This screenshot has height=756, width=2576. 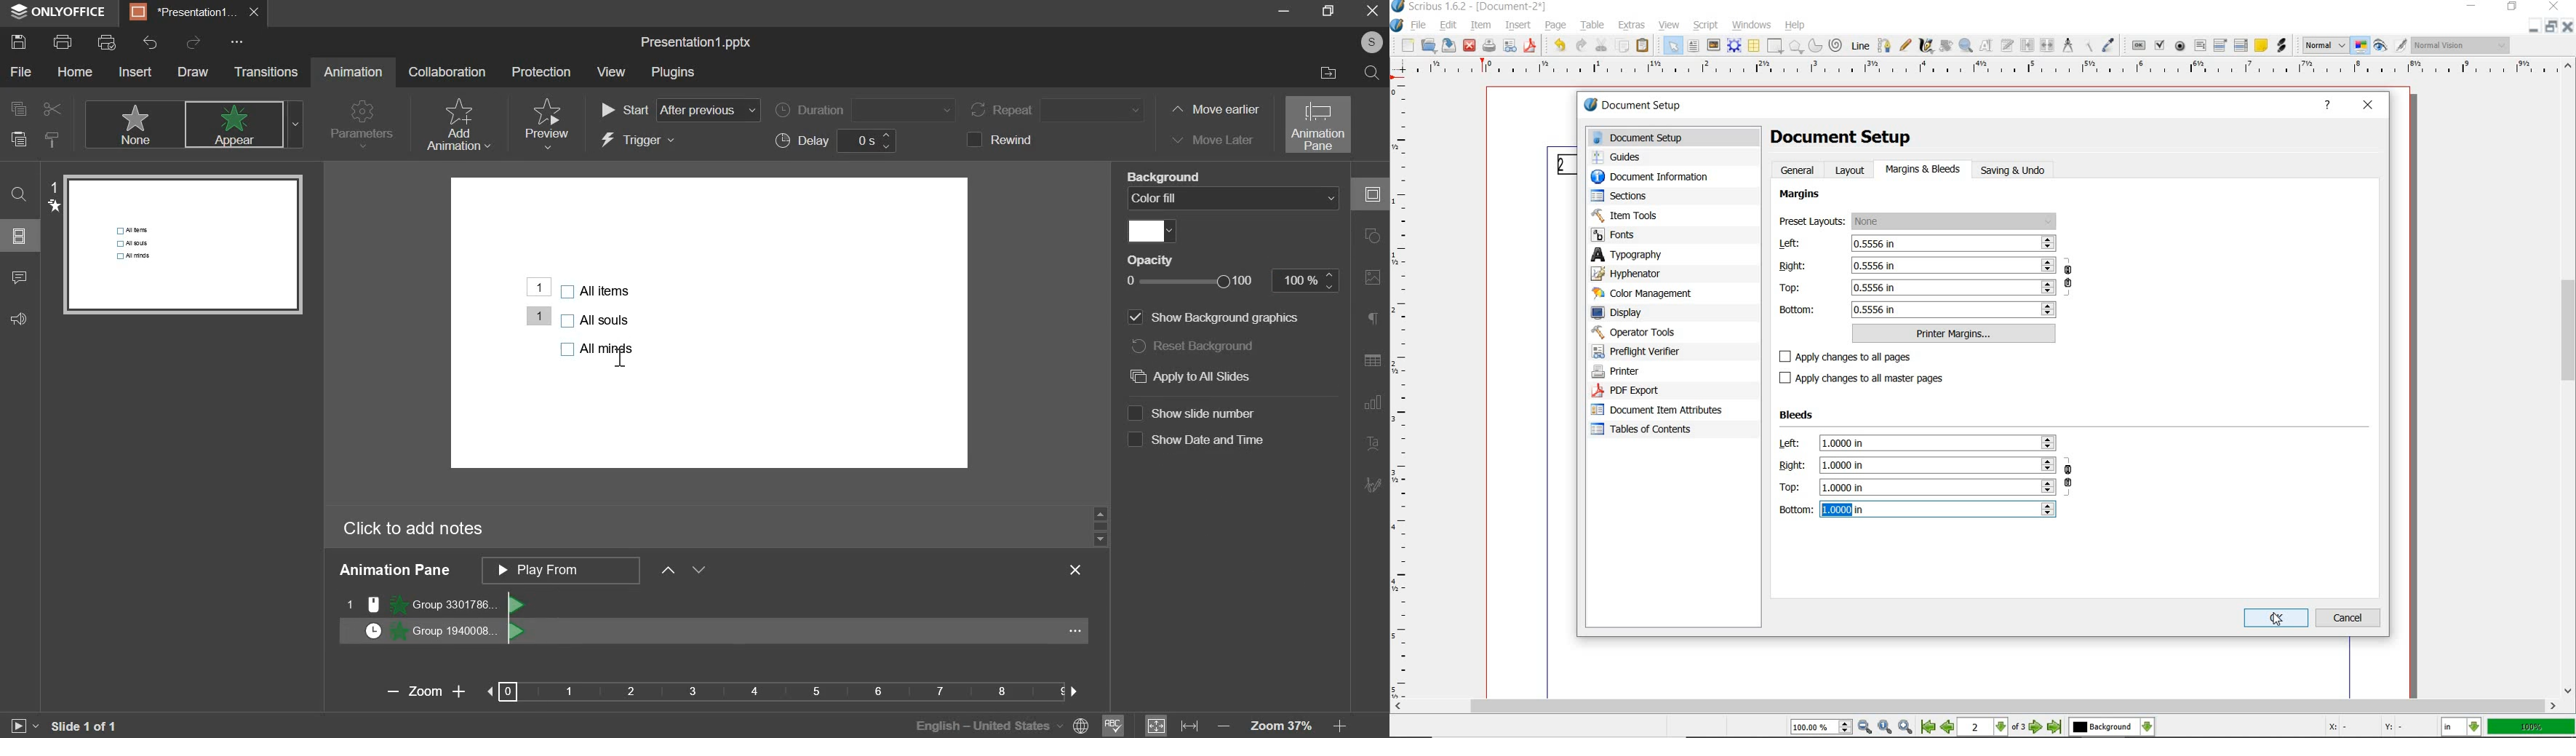 What do you see at coordinates (839, 141) in the screenshot?
I see `delay` at bounding box center [839, 141].